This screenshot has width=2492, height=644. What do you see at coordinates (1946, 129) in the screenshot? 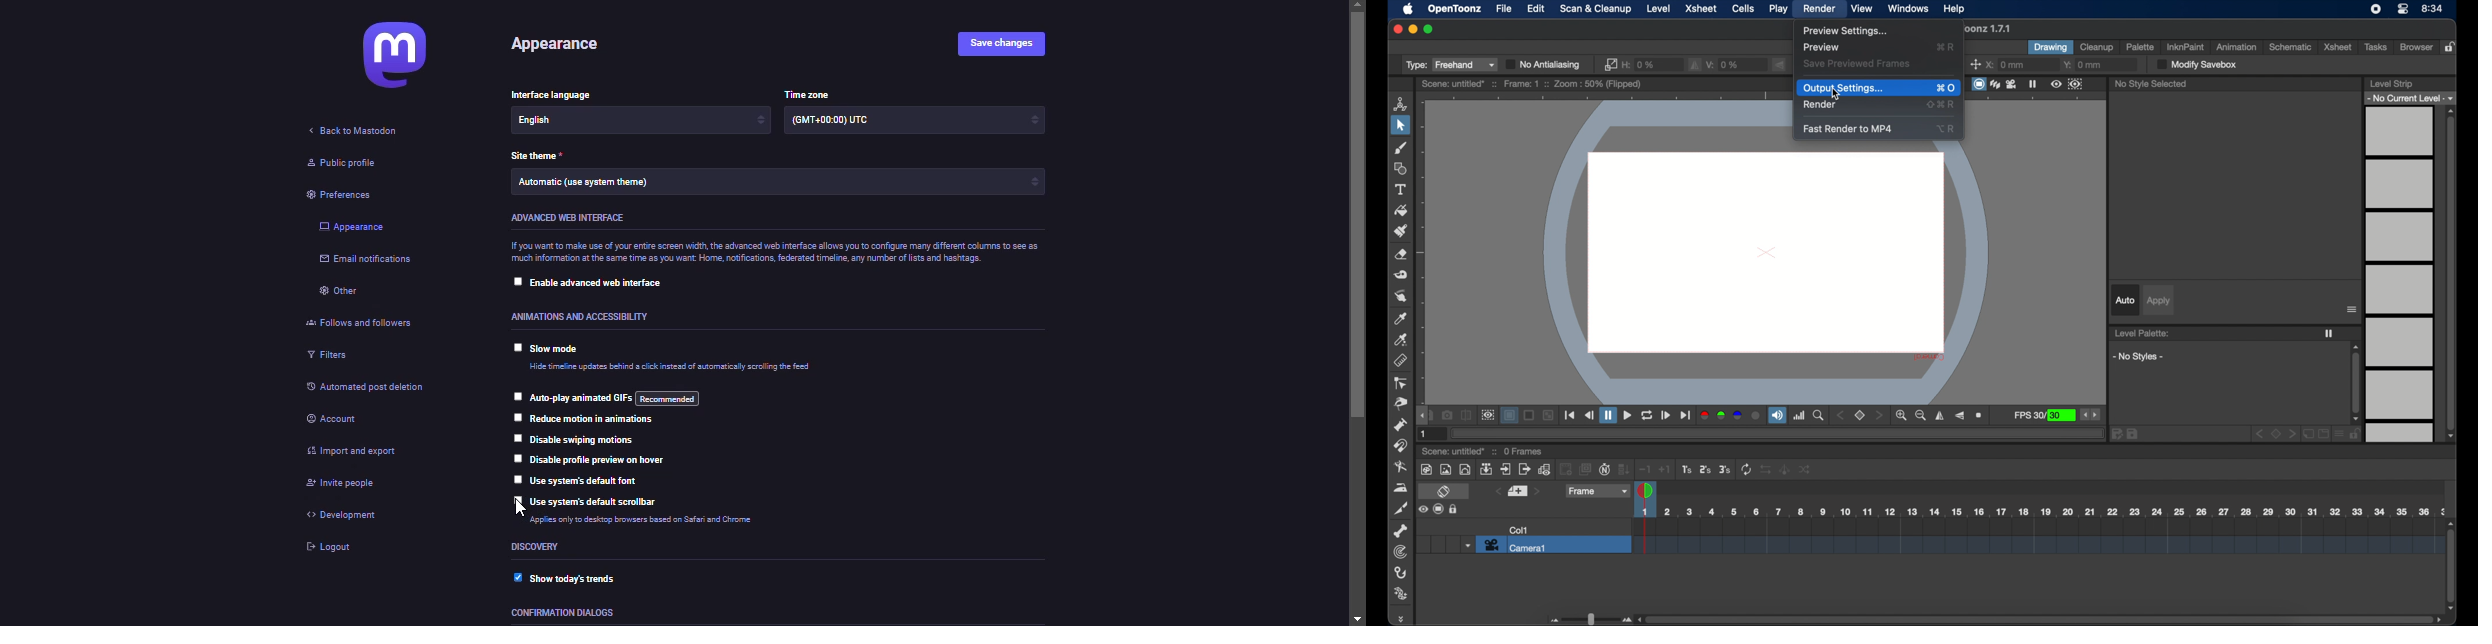
I see `shortcut` at bounding box center [1946, 129].